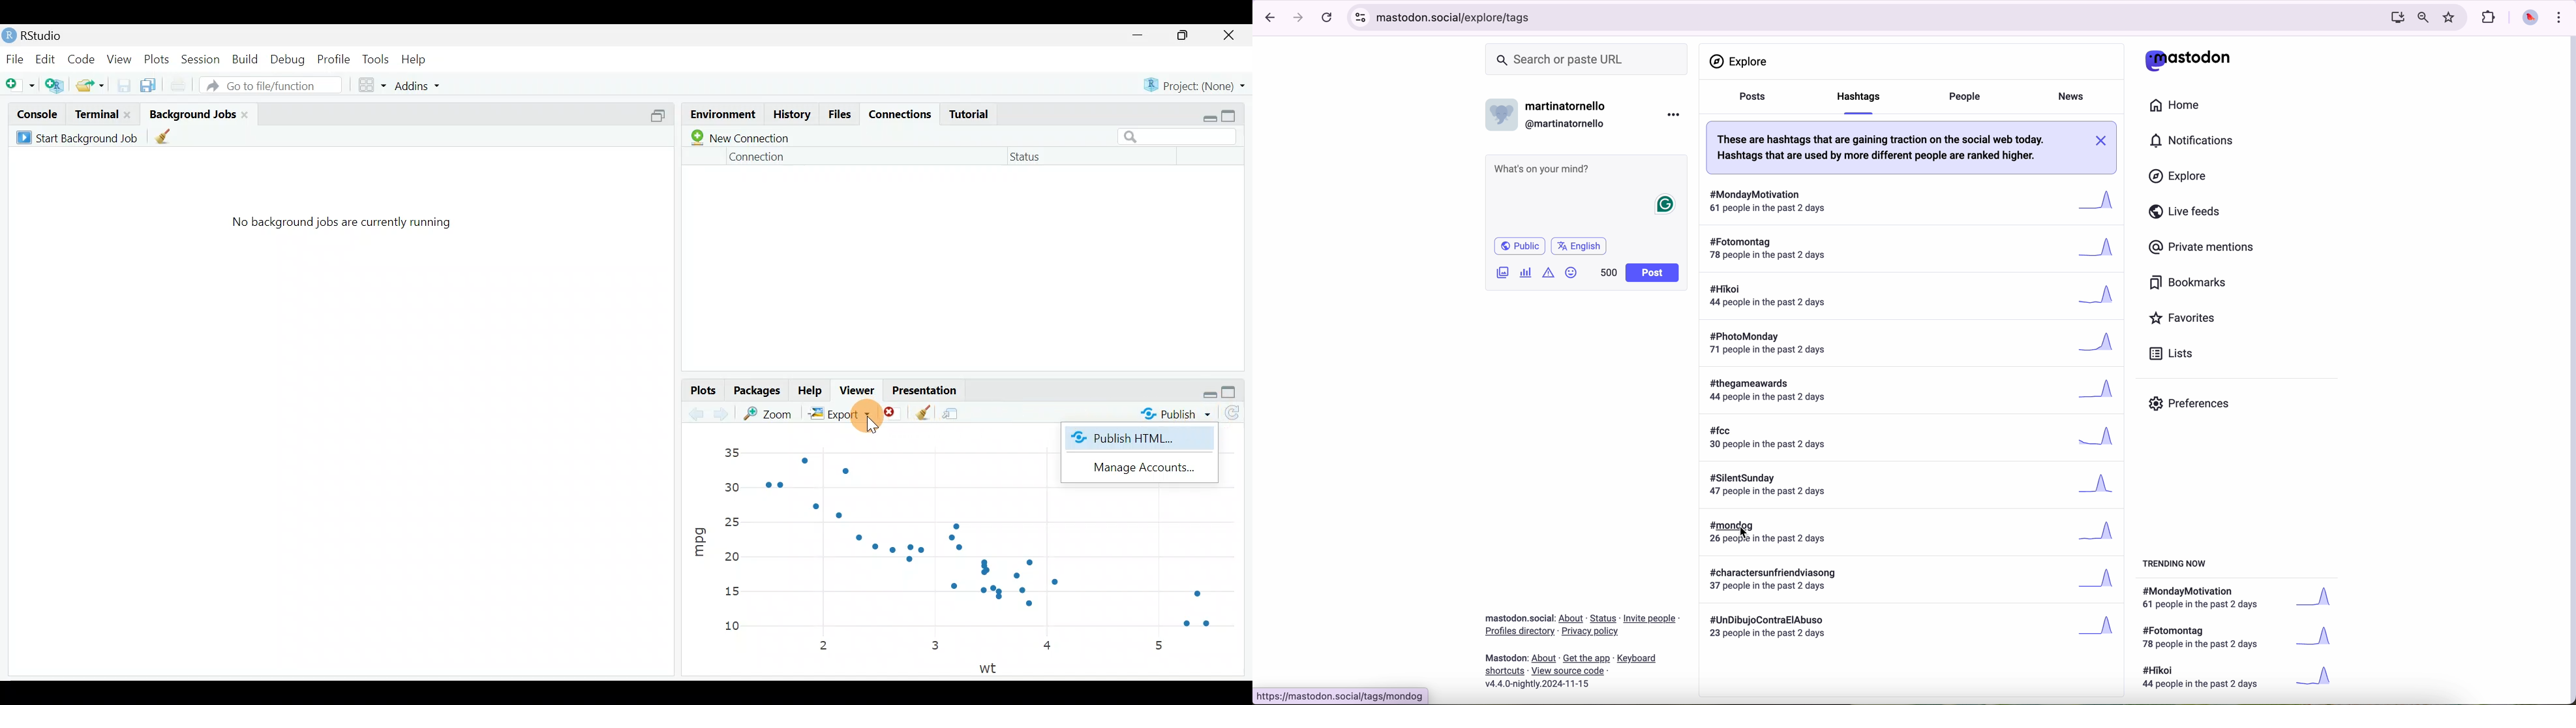 The width and height of the screenshot is (2576, 728). Describe the element at coordinates (119, 59) in the screenshot. I see `View` at that location.